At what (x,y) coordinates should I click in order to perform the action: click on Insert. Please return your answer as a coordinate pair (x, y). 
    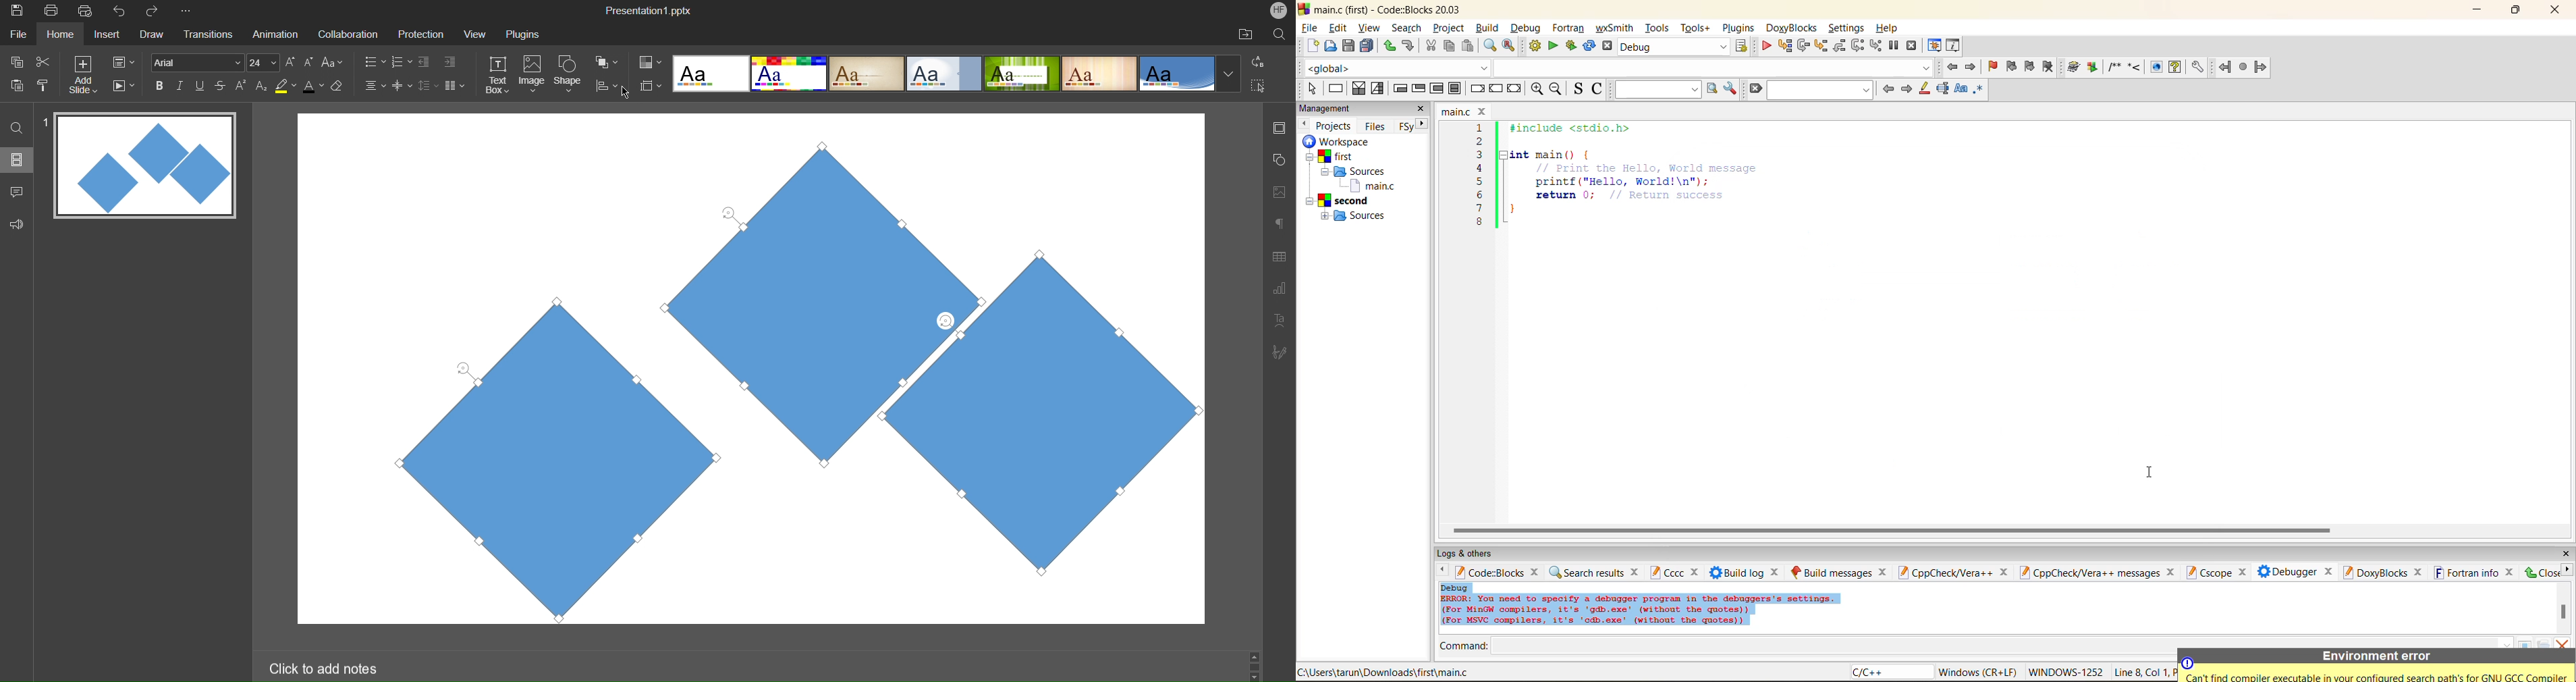
    Looking at the image, I should click on (105, 35).